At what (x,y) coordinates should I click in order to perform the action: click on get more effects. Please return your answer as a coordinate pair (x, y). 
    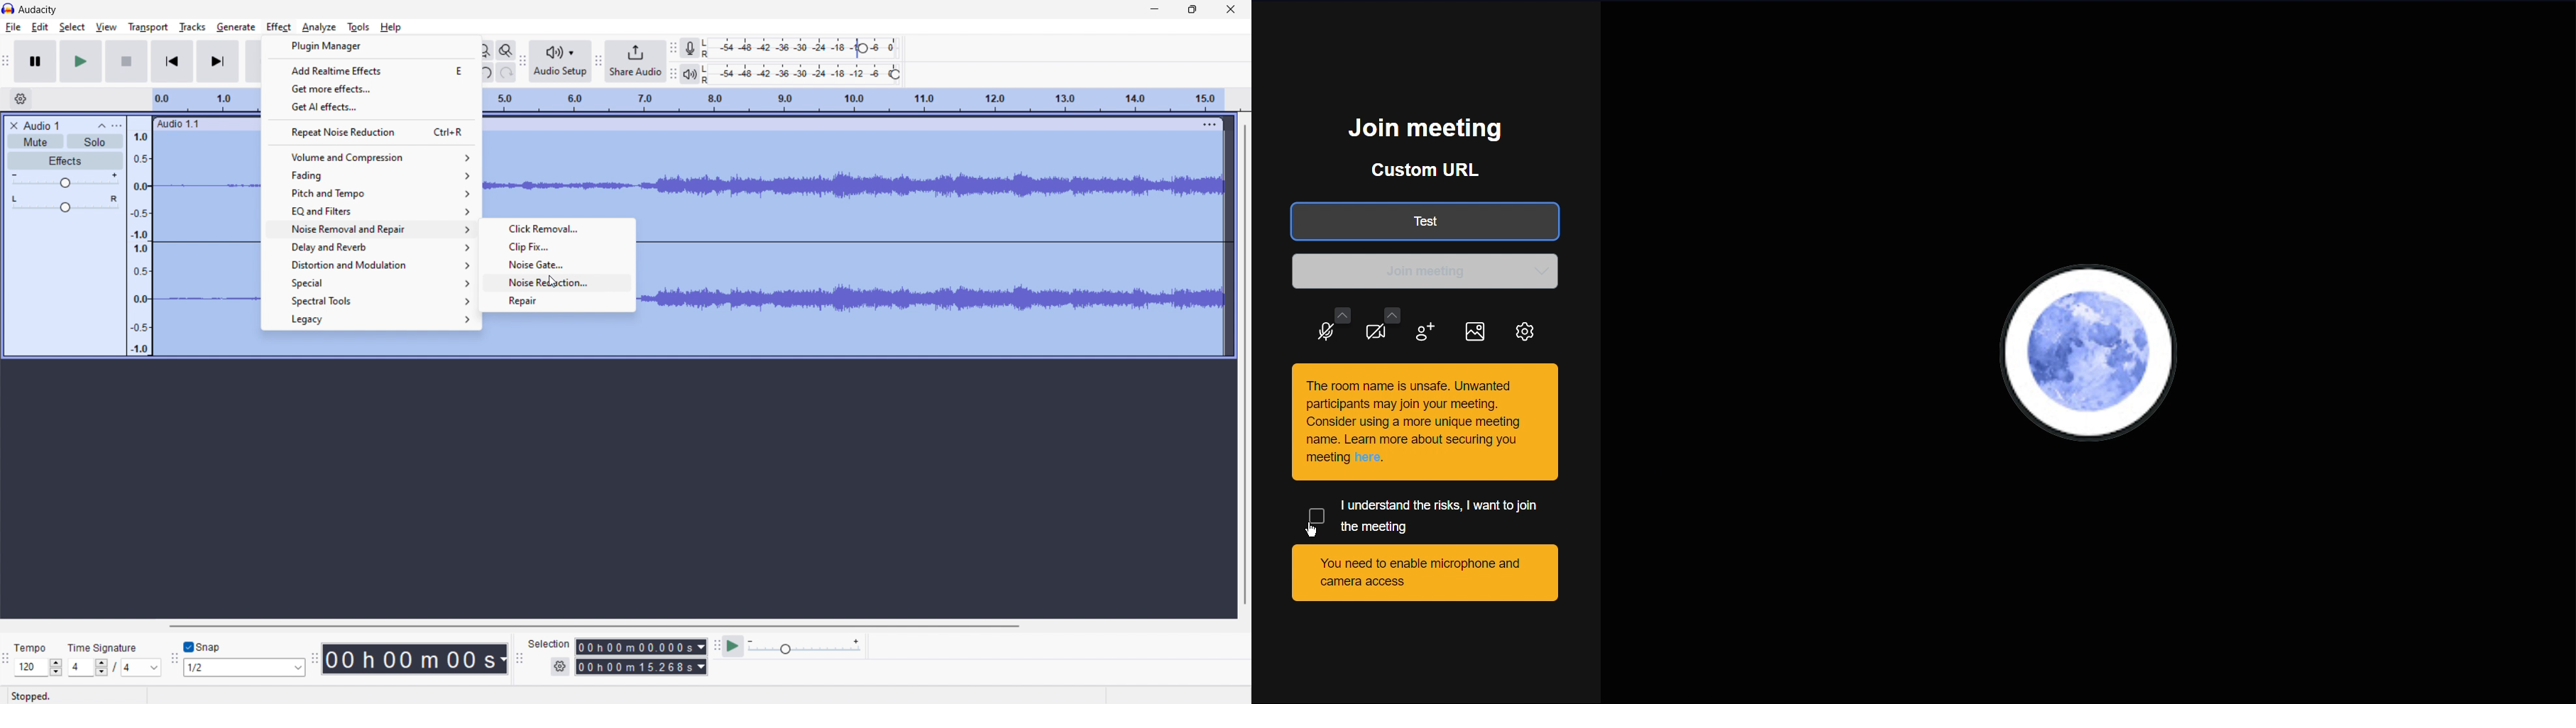
    Looking at the image, I should click on (371, 88).